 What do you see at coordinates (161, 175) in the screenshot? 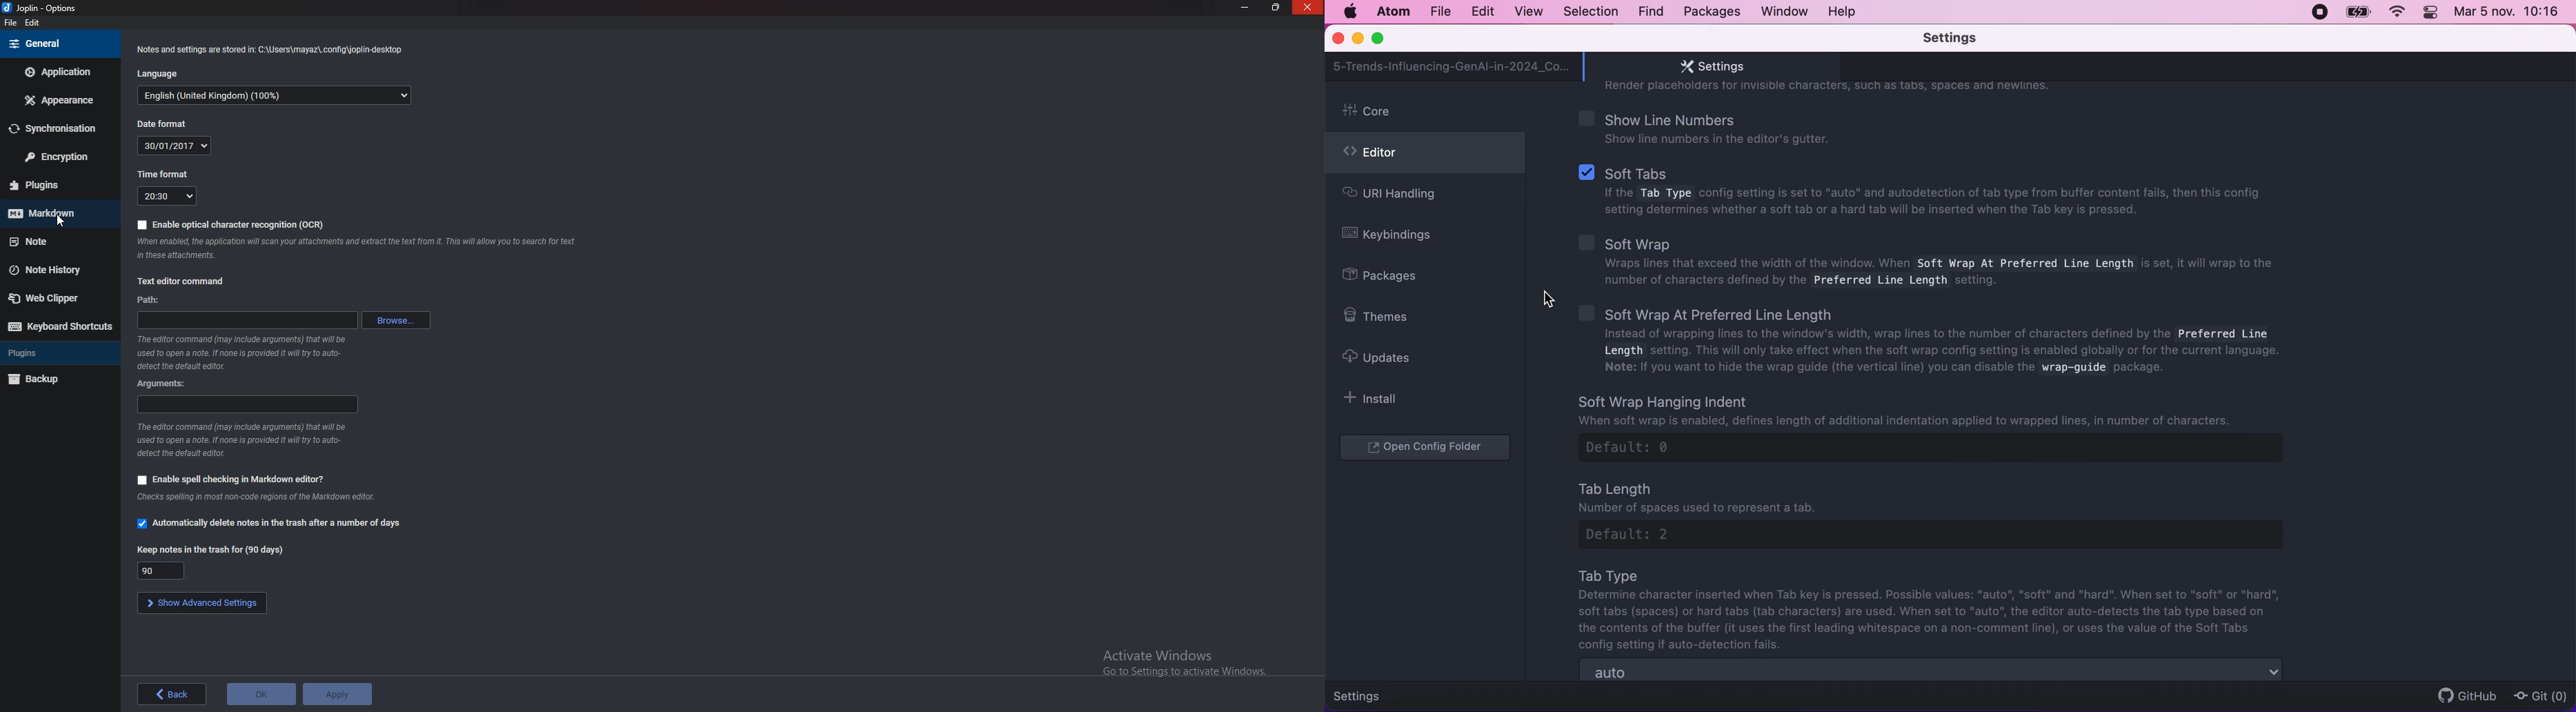
I see `Time format` at bounding box center [161, 175].